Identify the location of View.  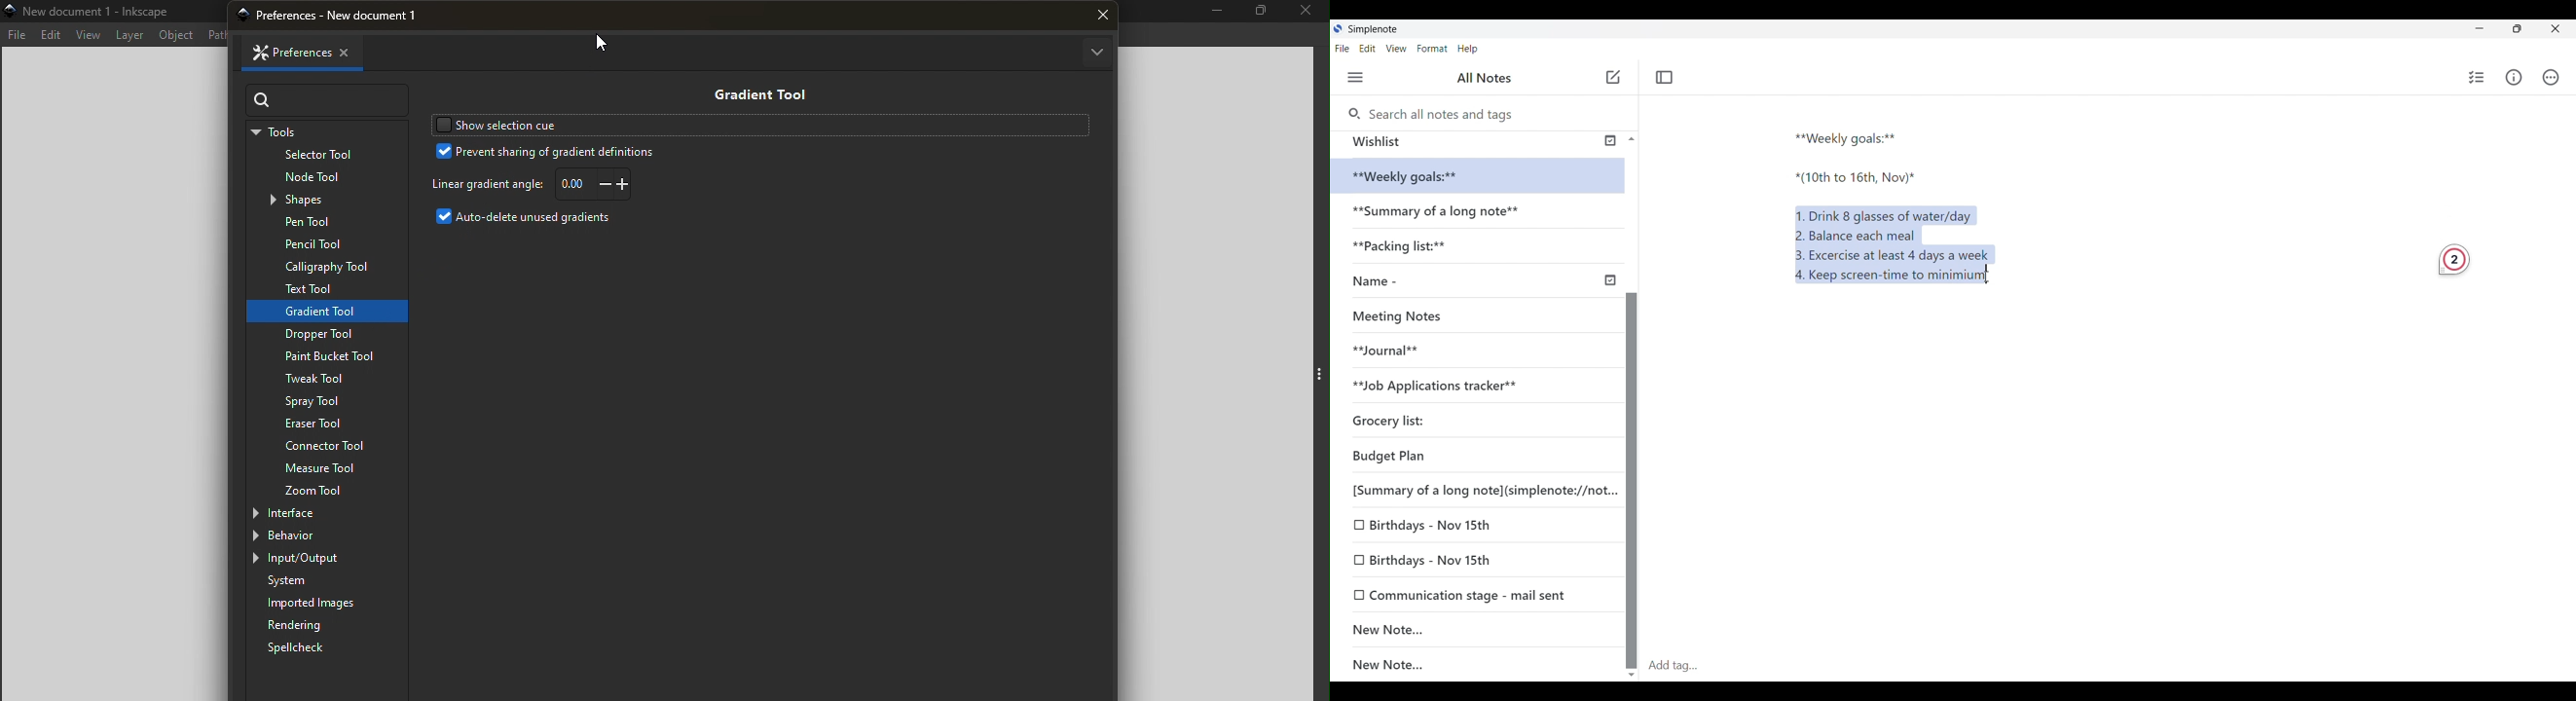
(1398, 49).